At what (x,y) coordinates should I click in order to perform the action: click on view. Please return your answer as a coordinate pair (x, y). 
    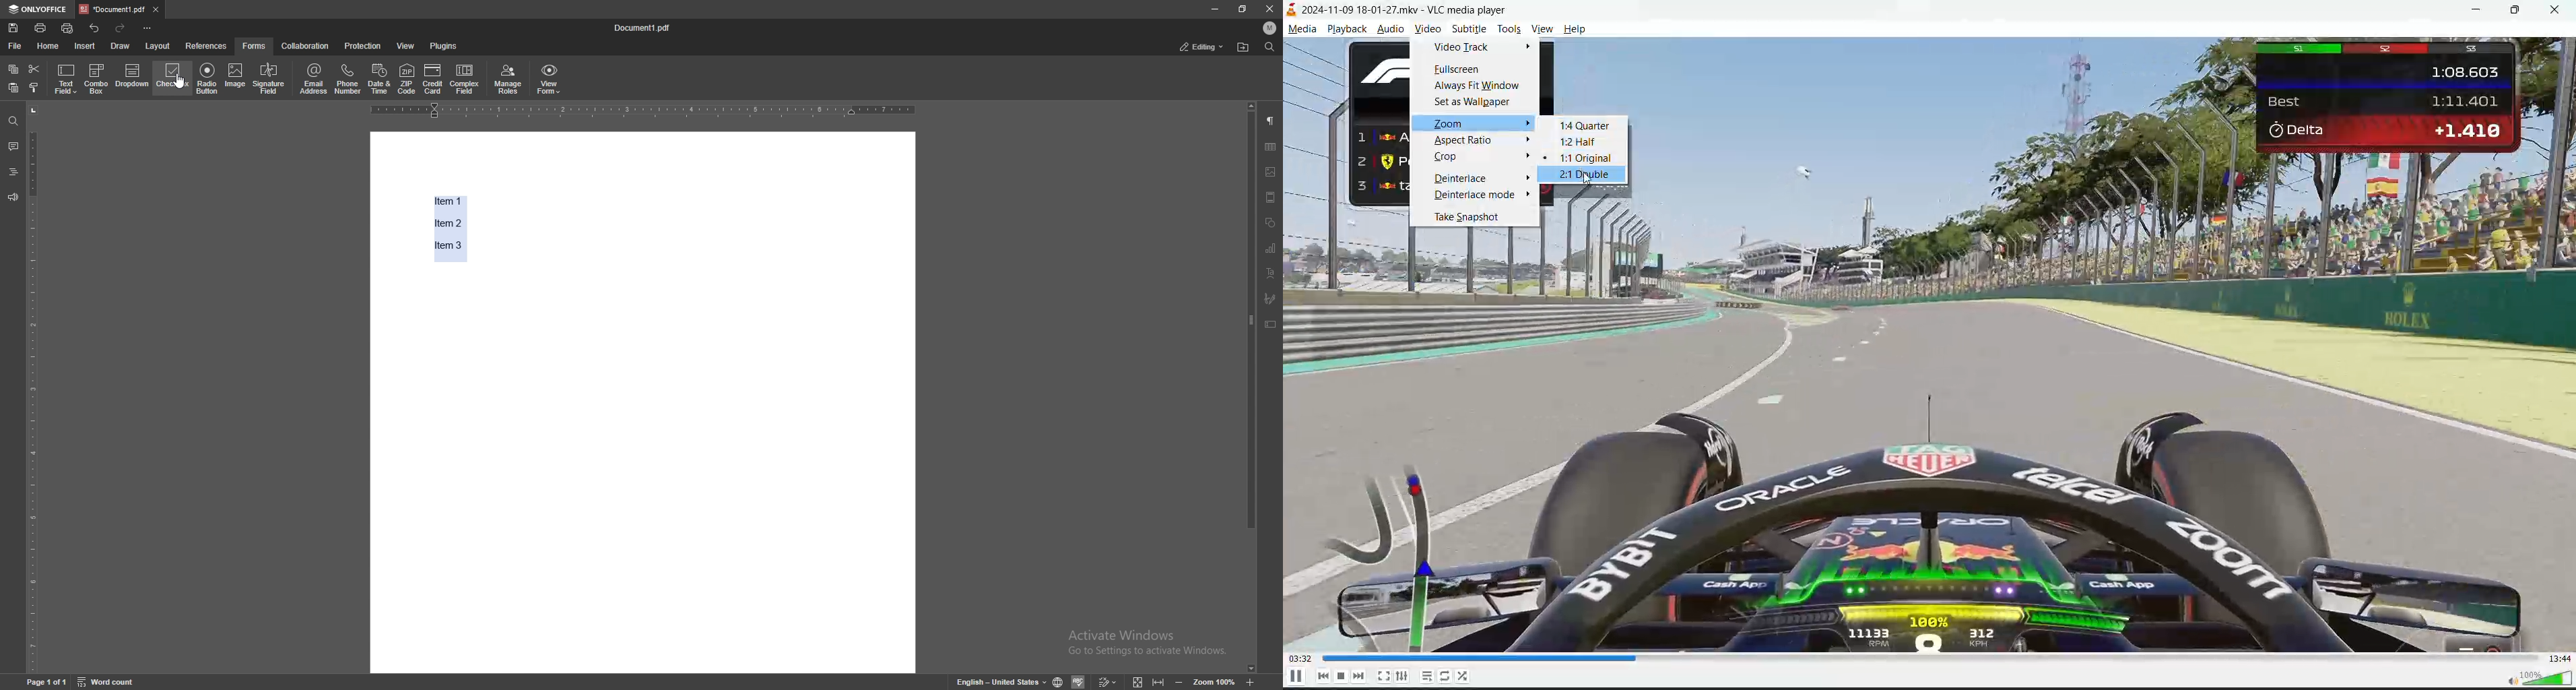
    Looking at the image, I should click on (1544, 29).